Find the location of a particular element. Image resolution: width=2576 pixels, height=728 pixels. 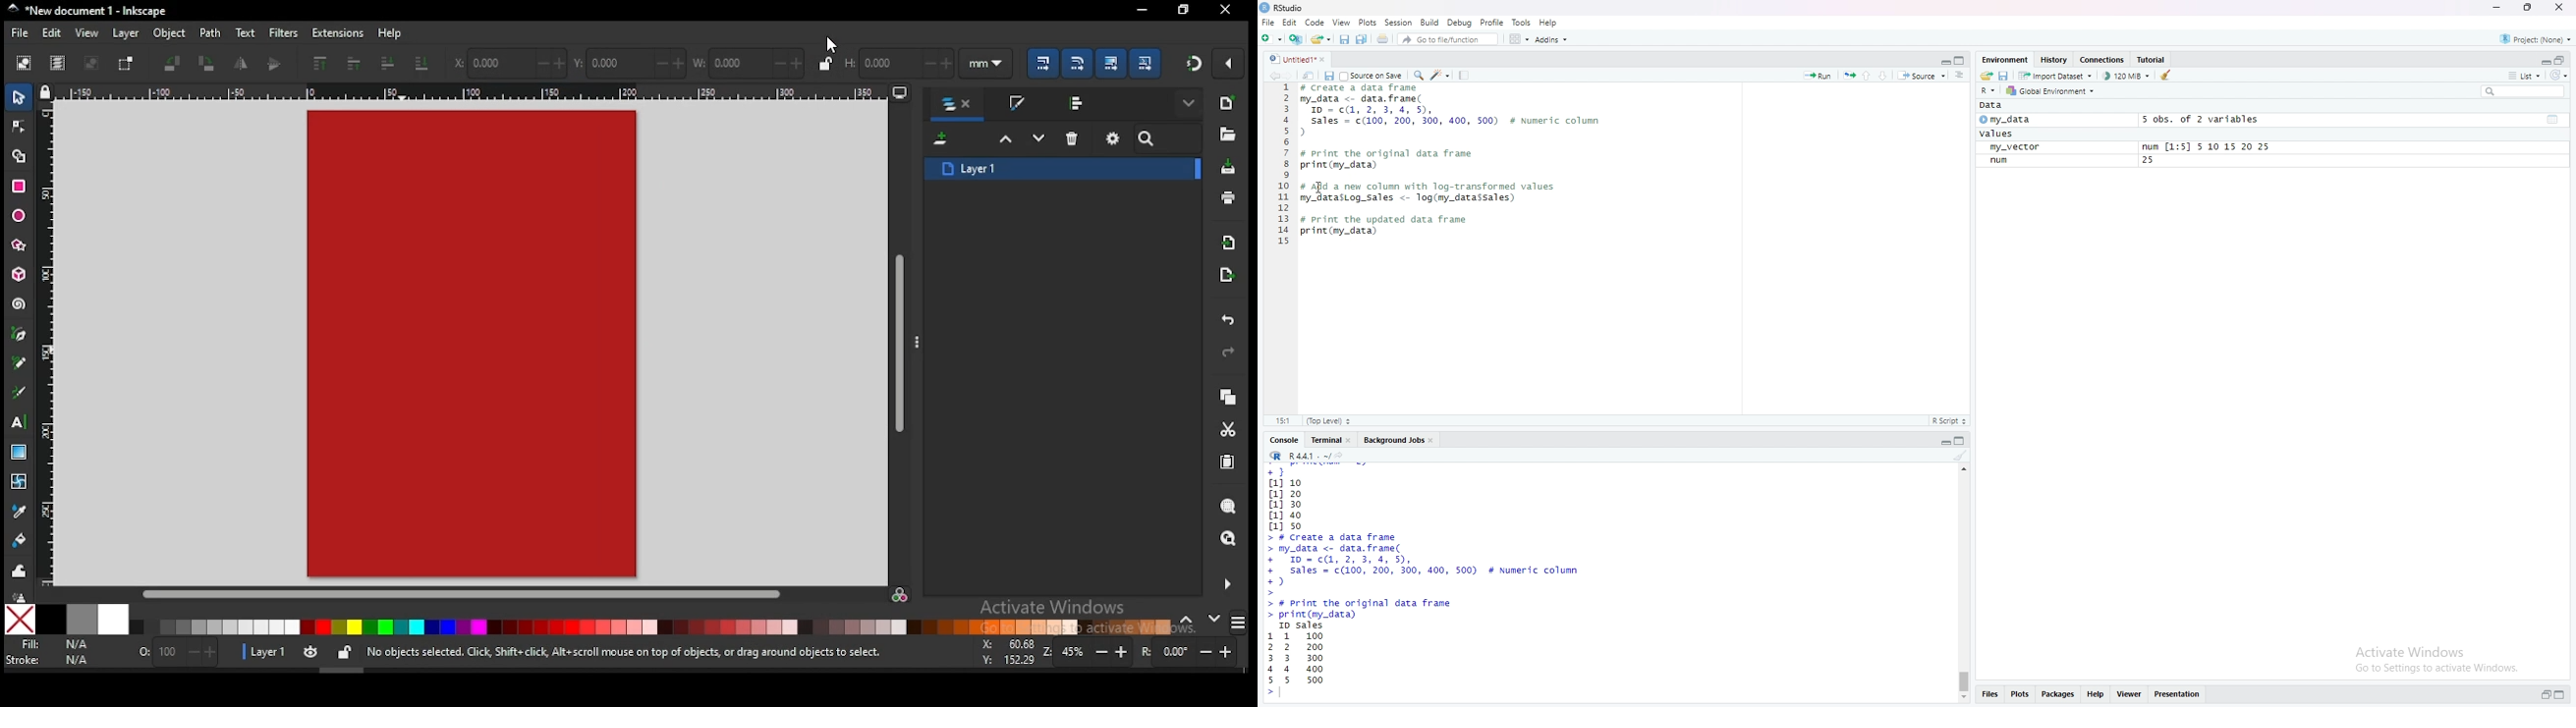

clear console is located at coordinates (1960, 457).